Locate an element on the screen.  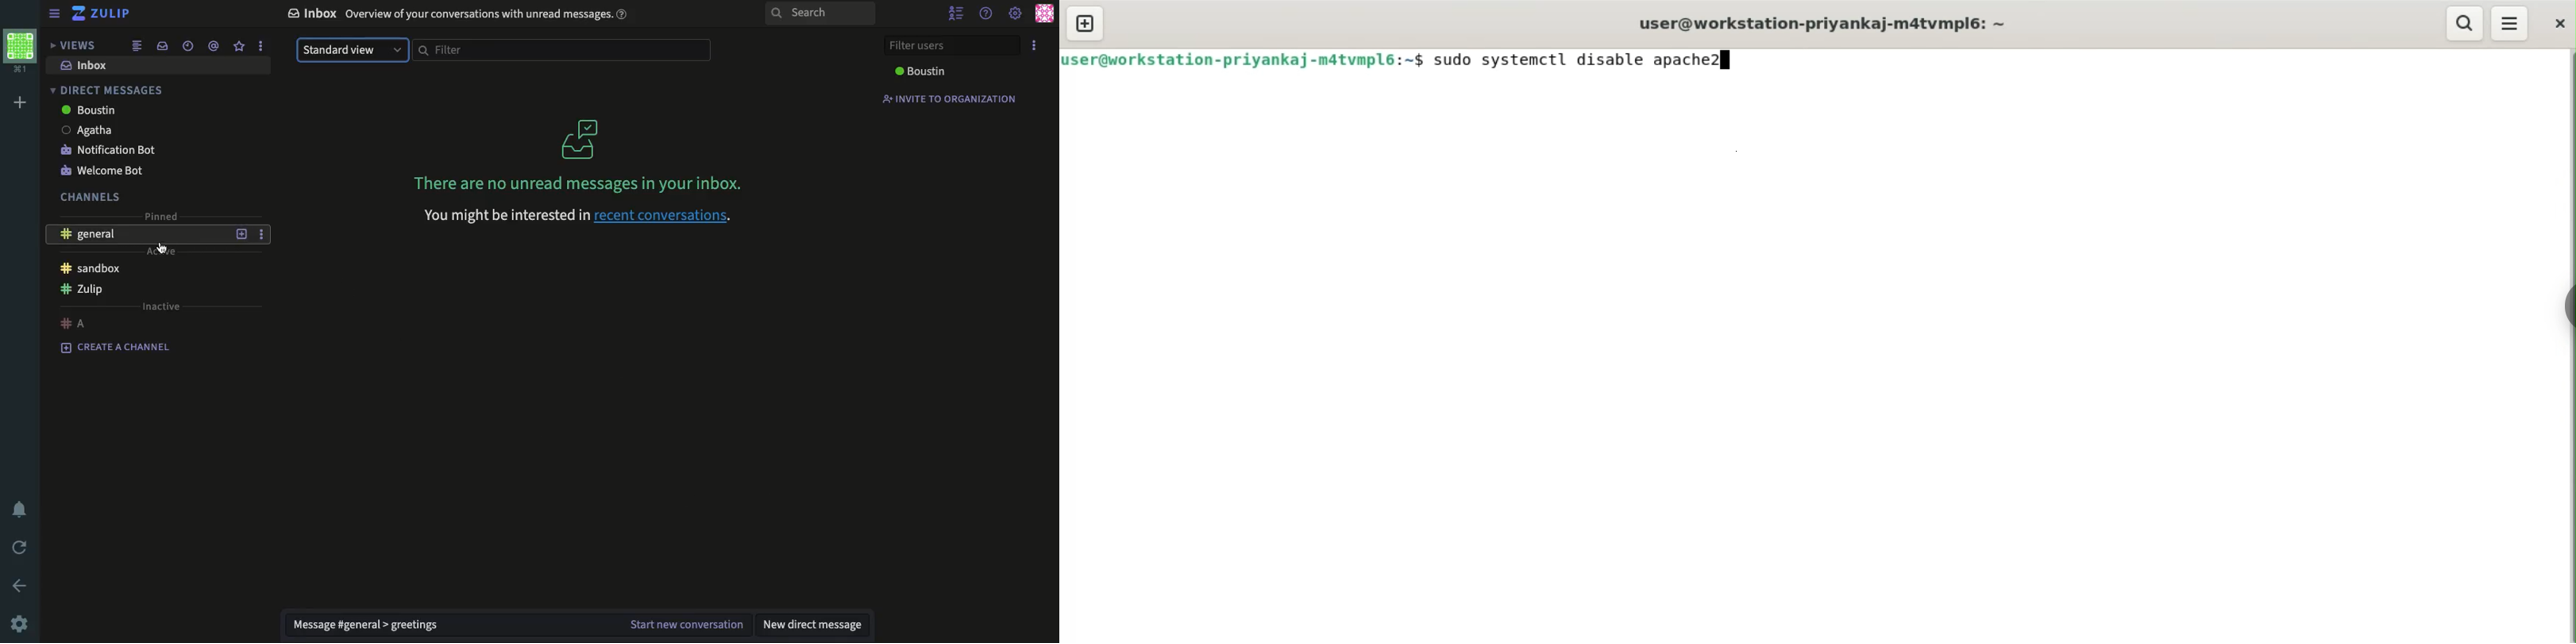
sudo systemctl disable apache2 is located at coordinates (1575, 60).